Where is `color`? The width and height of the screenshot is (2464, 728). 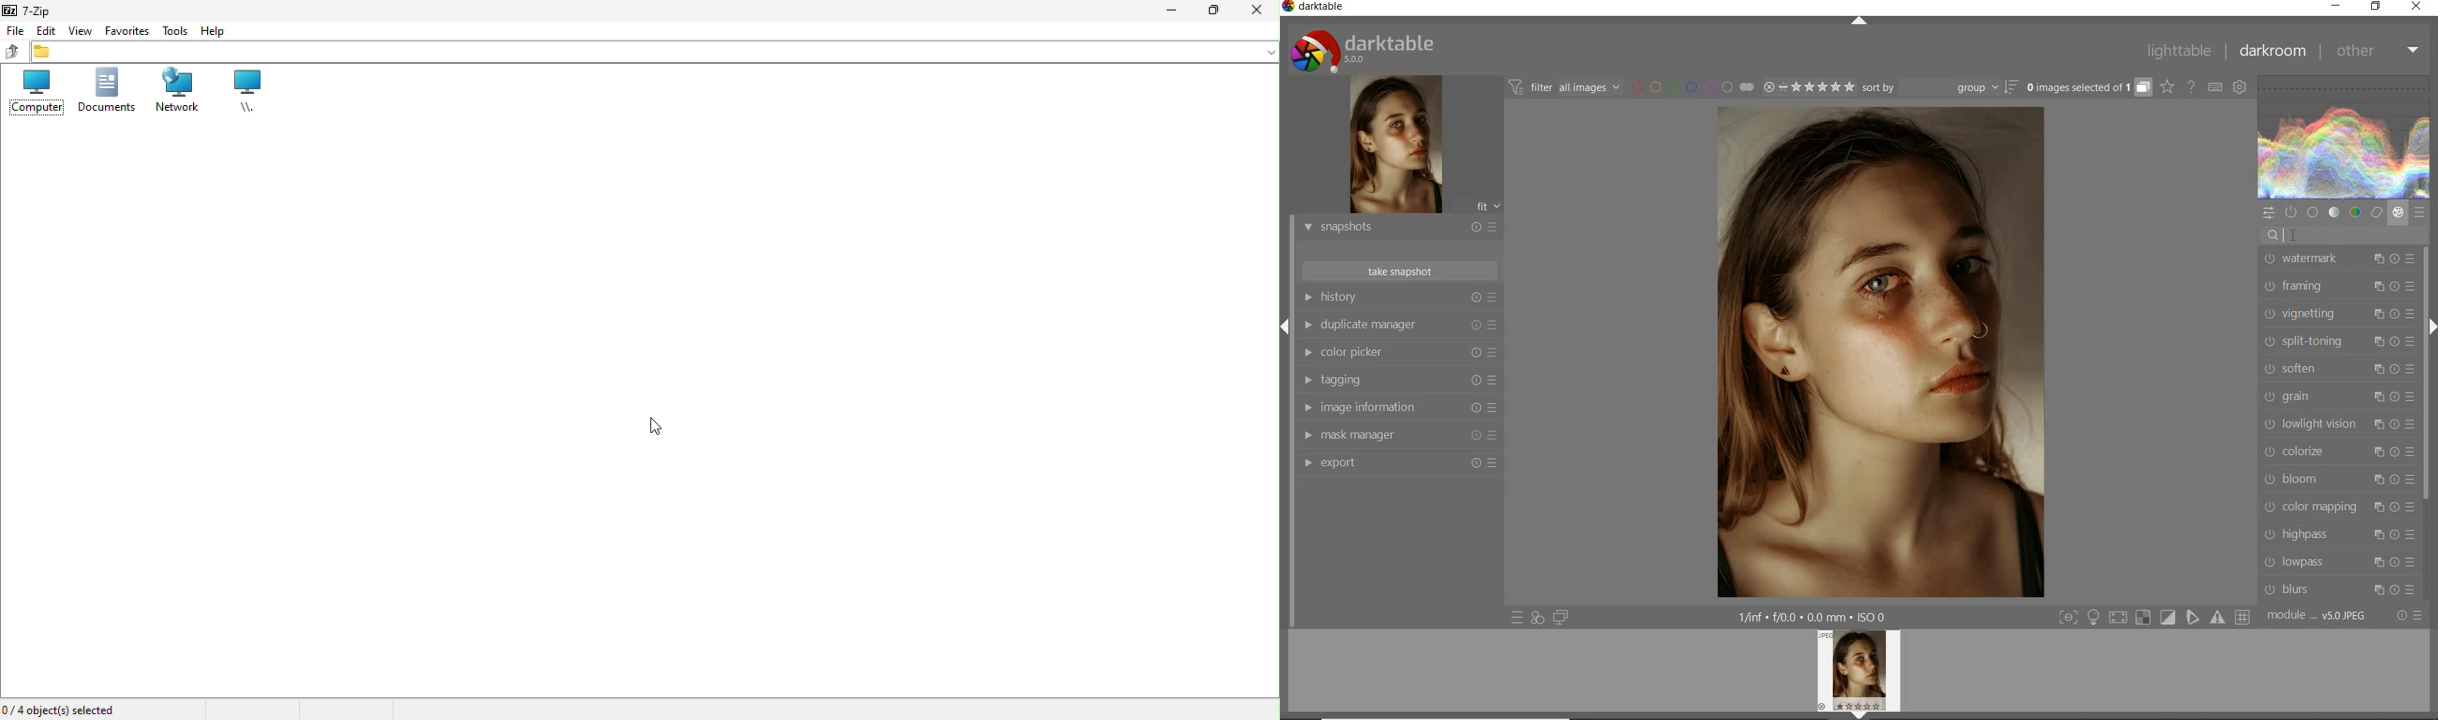 color is located at coordinates (2357, 212).